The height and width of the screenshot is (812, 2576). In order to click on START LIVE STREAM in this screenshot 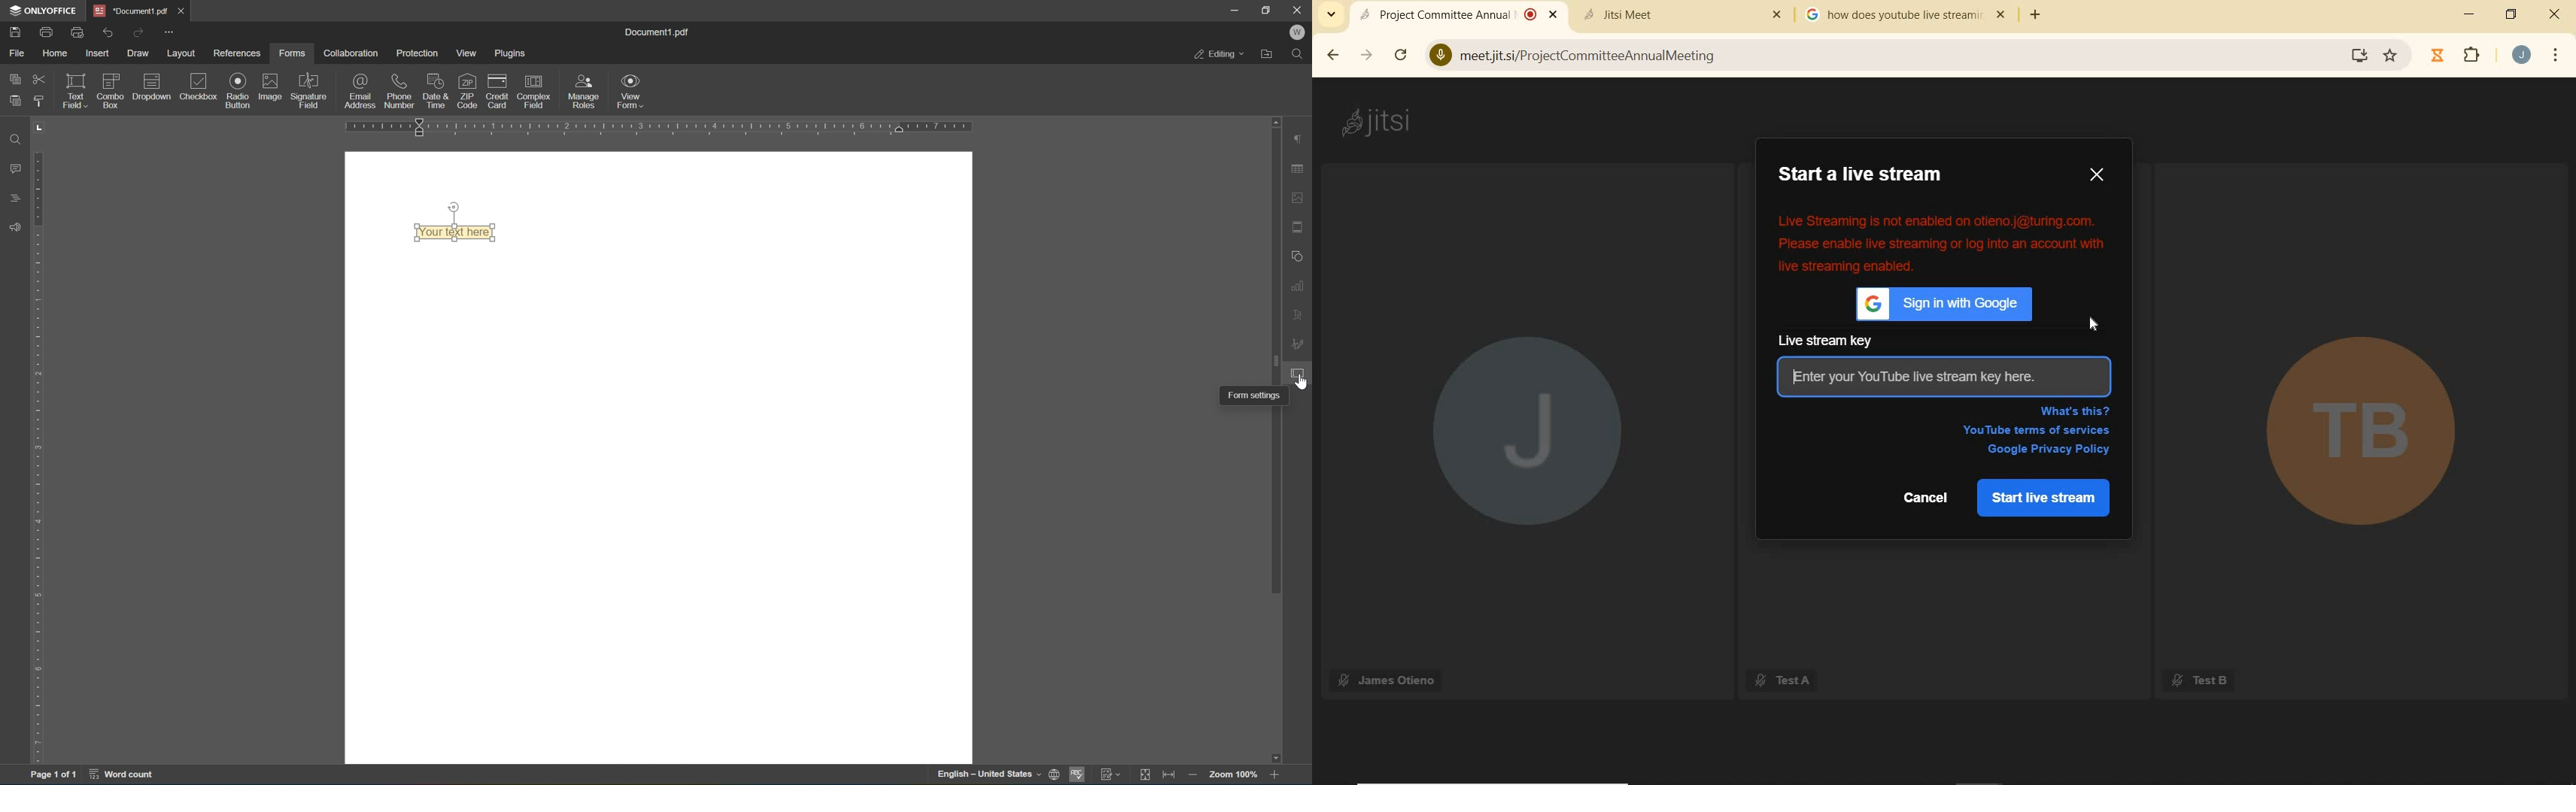, I will do `click(2046, 498)`.